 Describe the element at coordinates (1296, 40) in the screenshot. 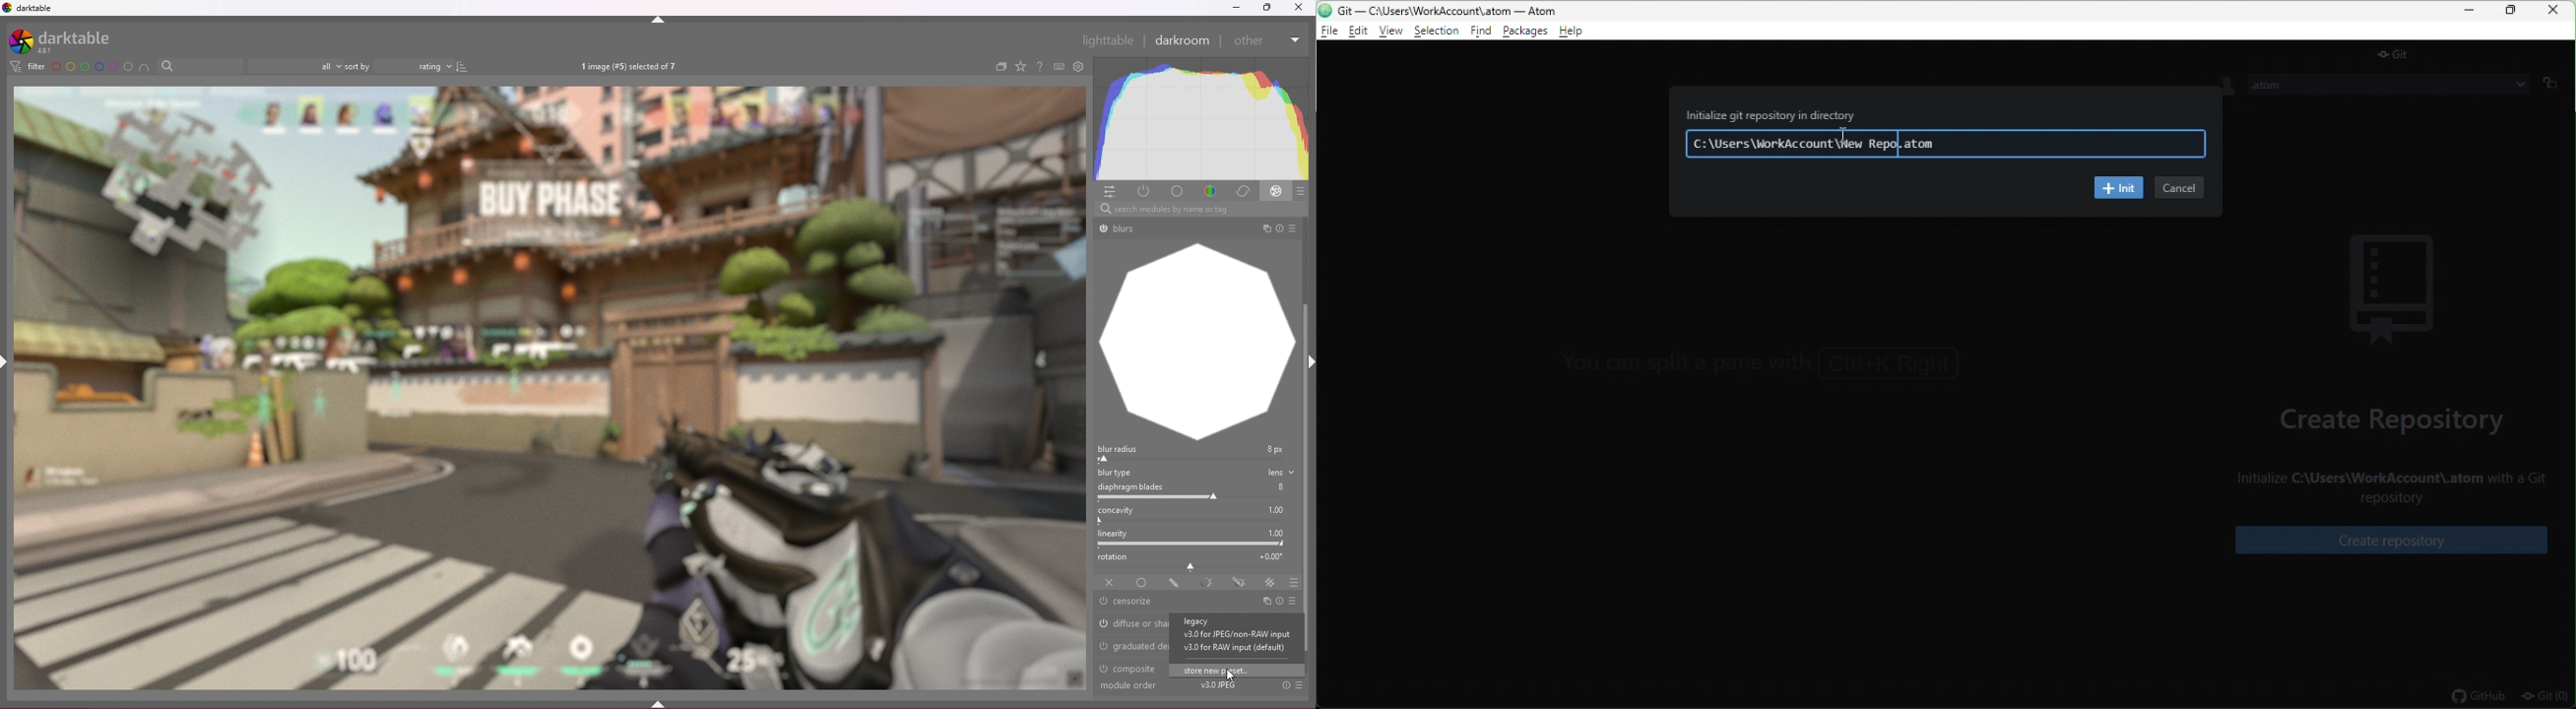

I see `` at that location.